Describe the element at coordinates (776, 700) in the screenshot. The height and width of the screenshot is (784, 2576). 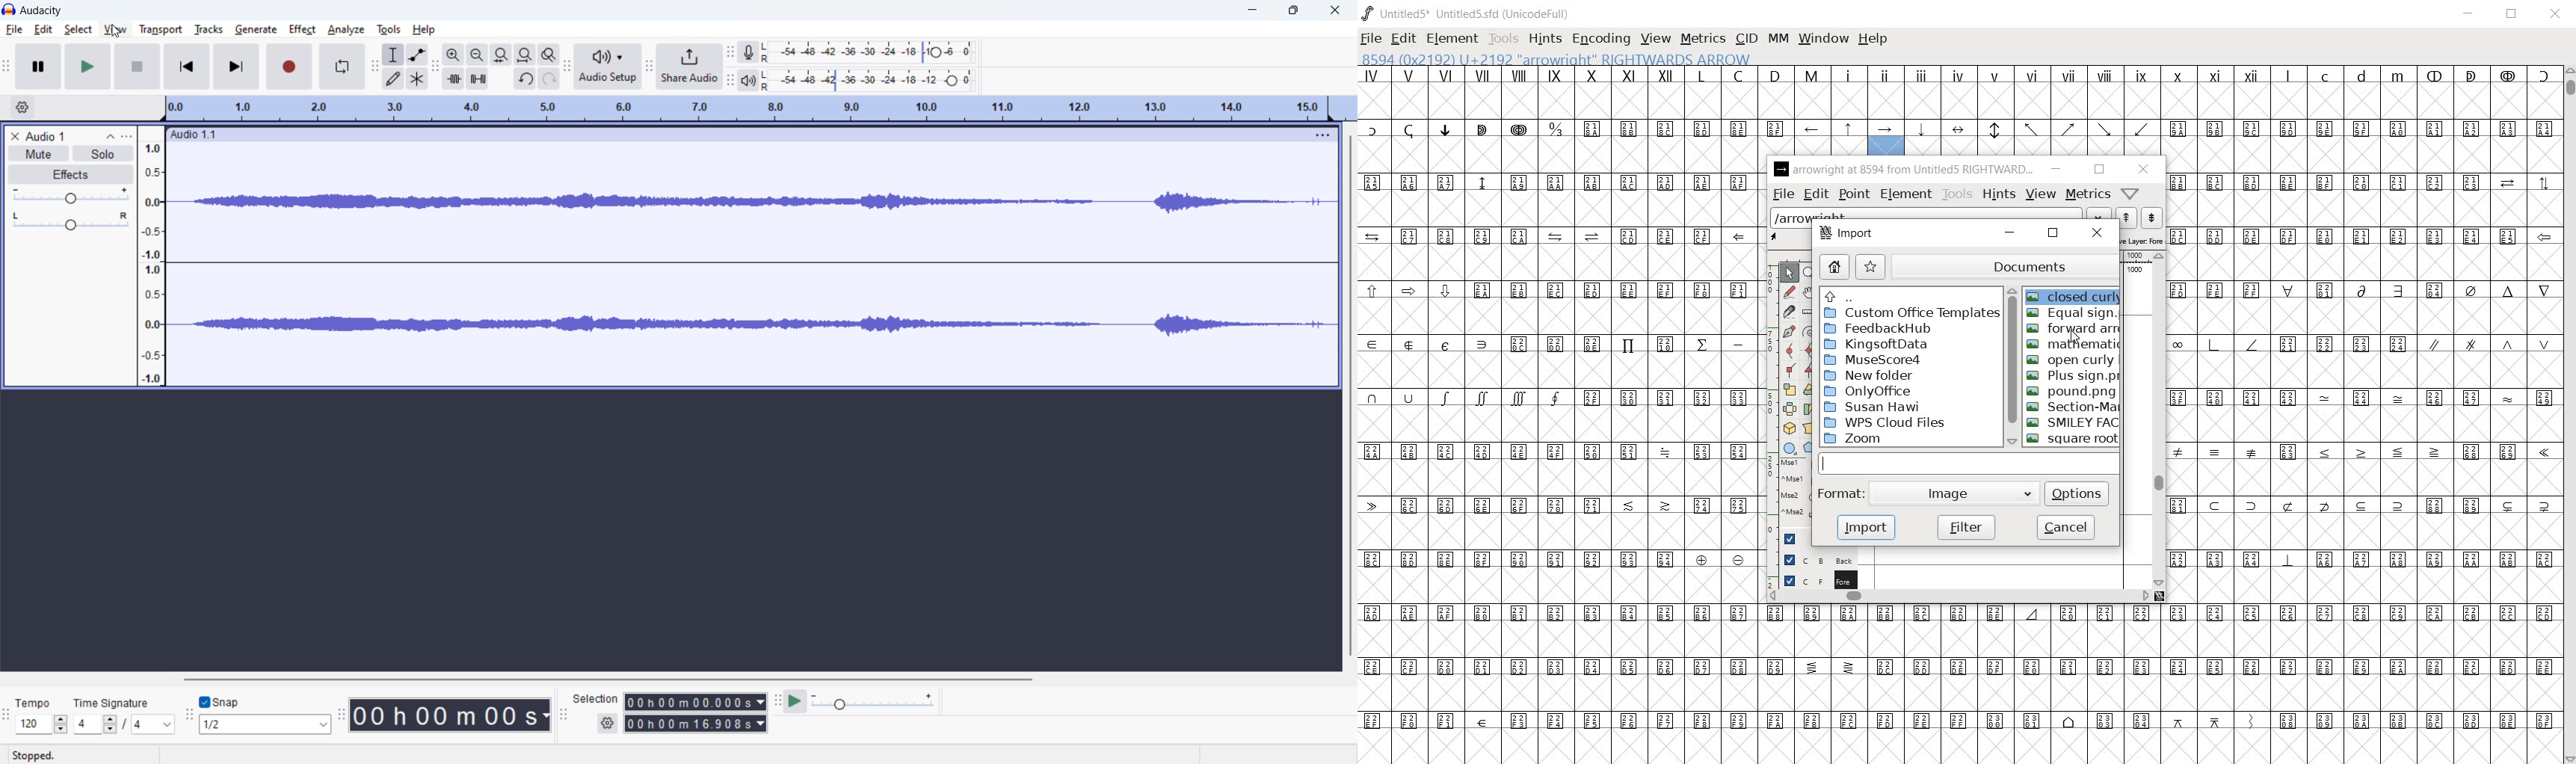
I see `play at speed toolbar` at that location.